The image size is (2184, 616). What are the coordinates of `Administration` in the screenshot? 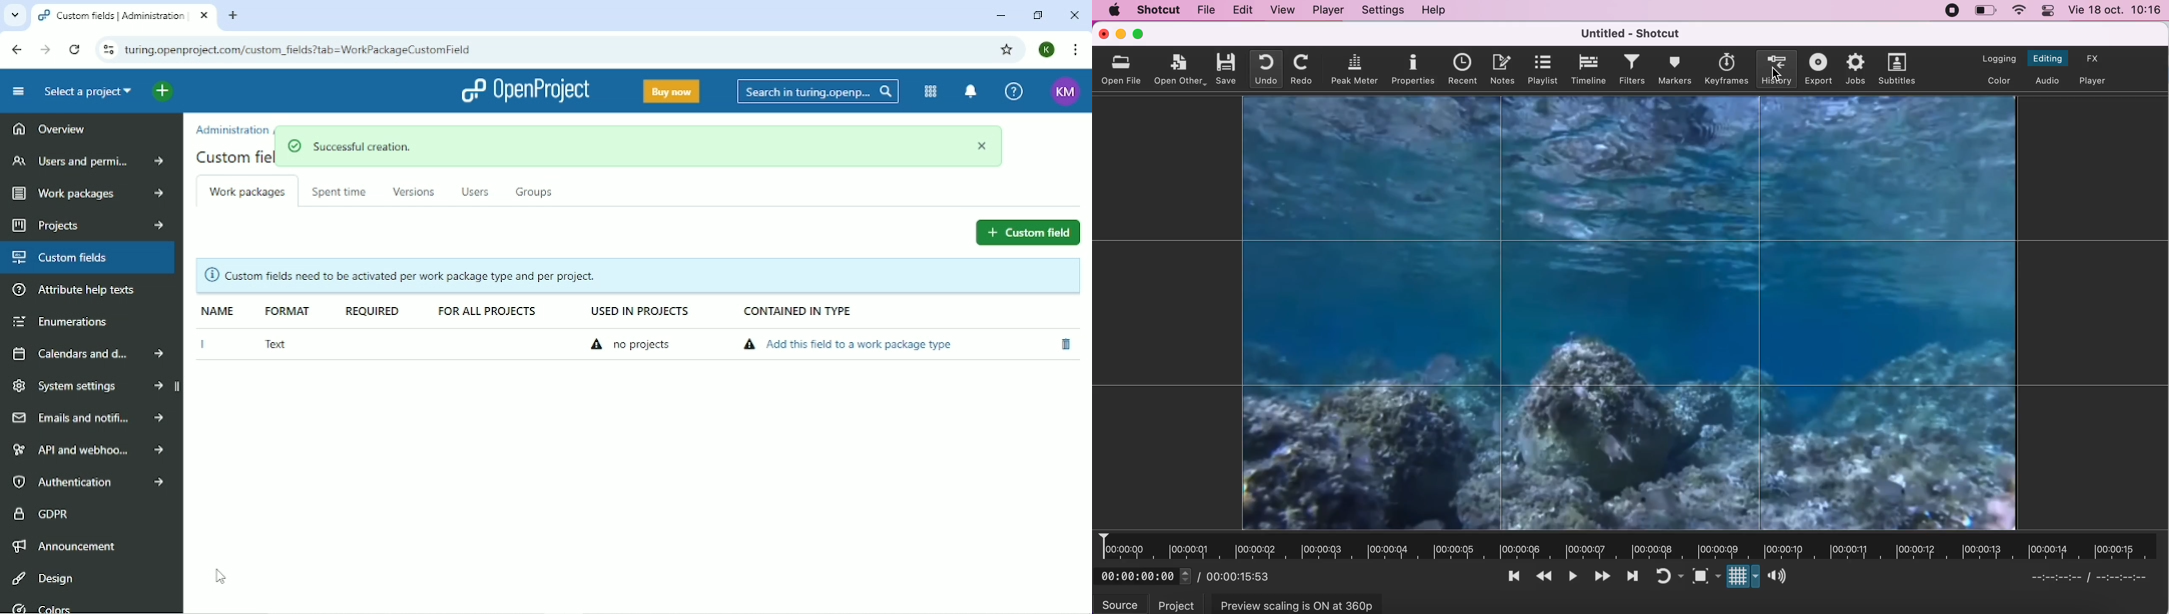 It's located at (231, 129).